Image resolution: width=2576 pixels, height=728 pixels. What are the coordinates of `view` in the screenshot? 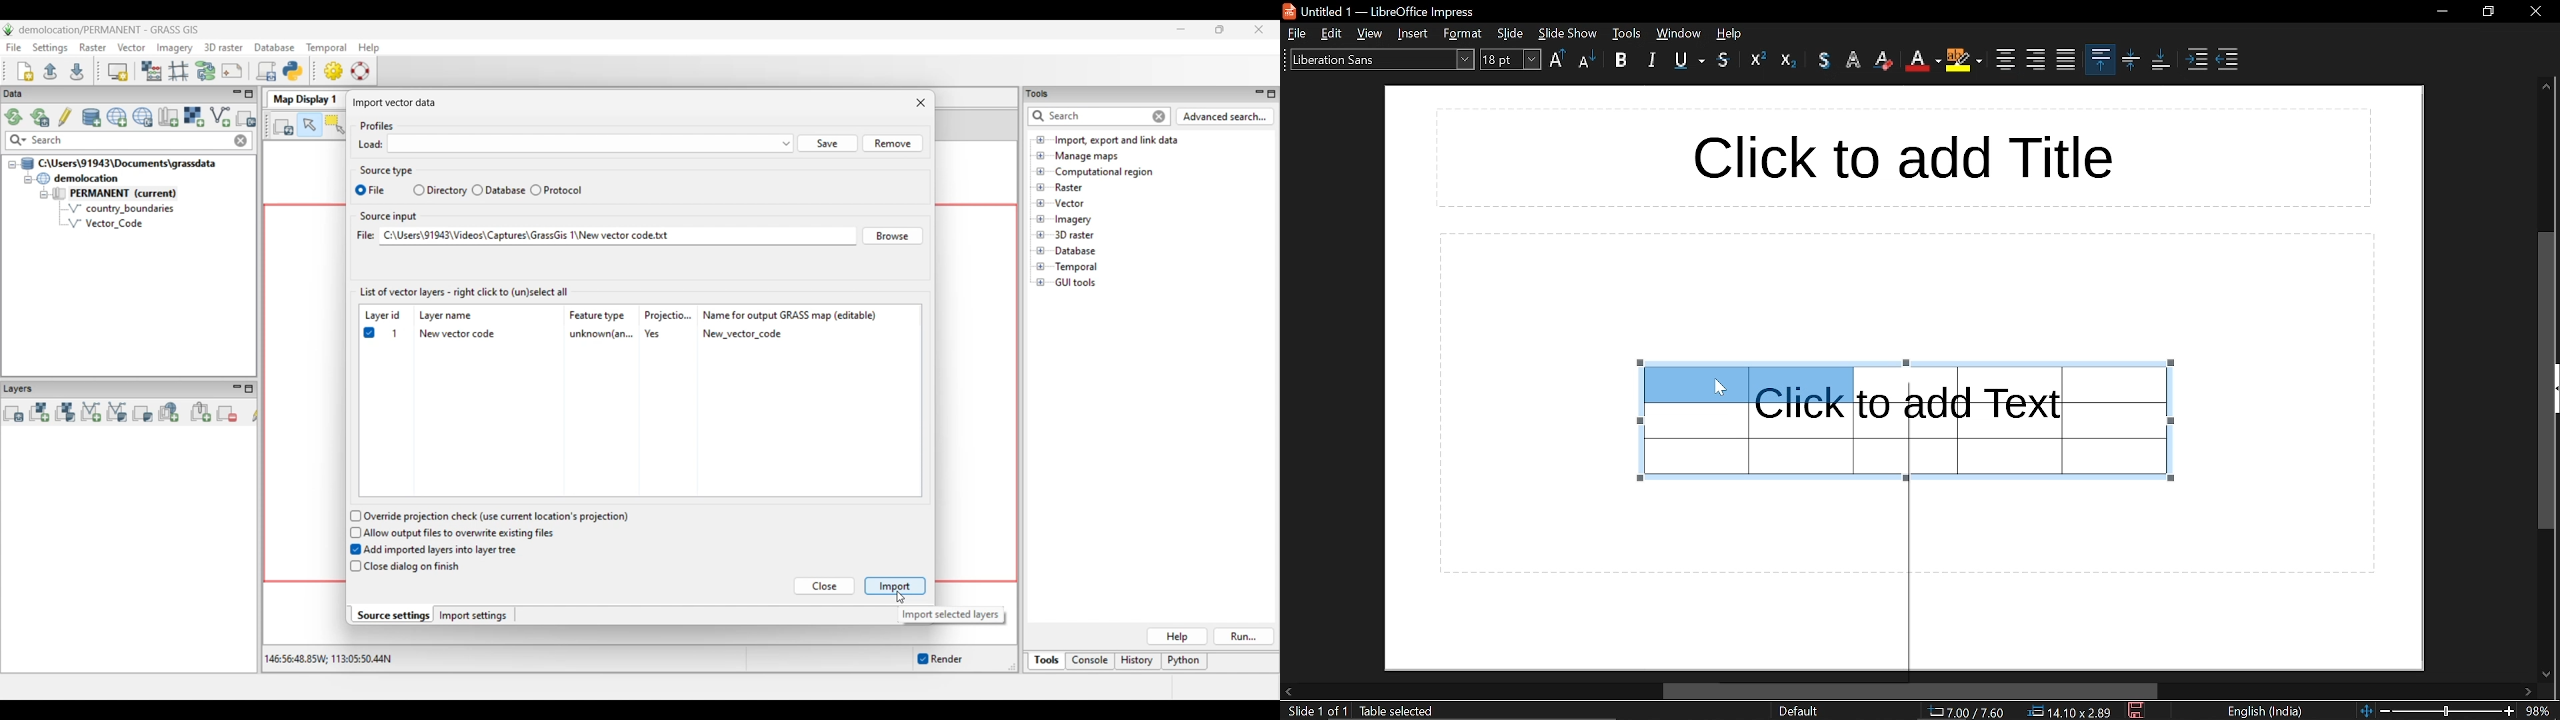 It's located at (1371, 33).